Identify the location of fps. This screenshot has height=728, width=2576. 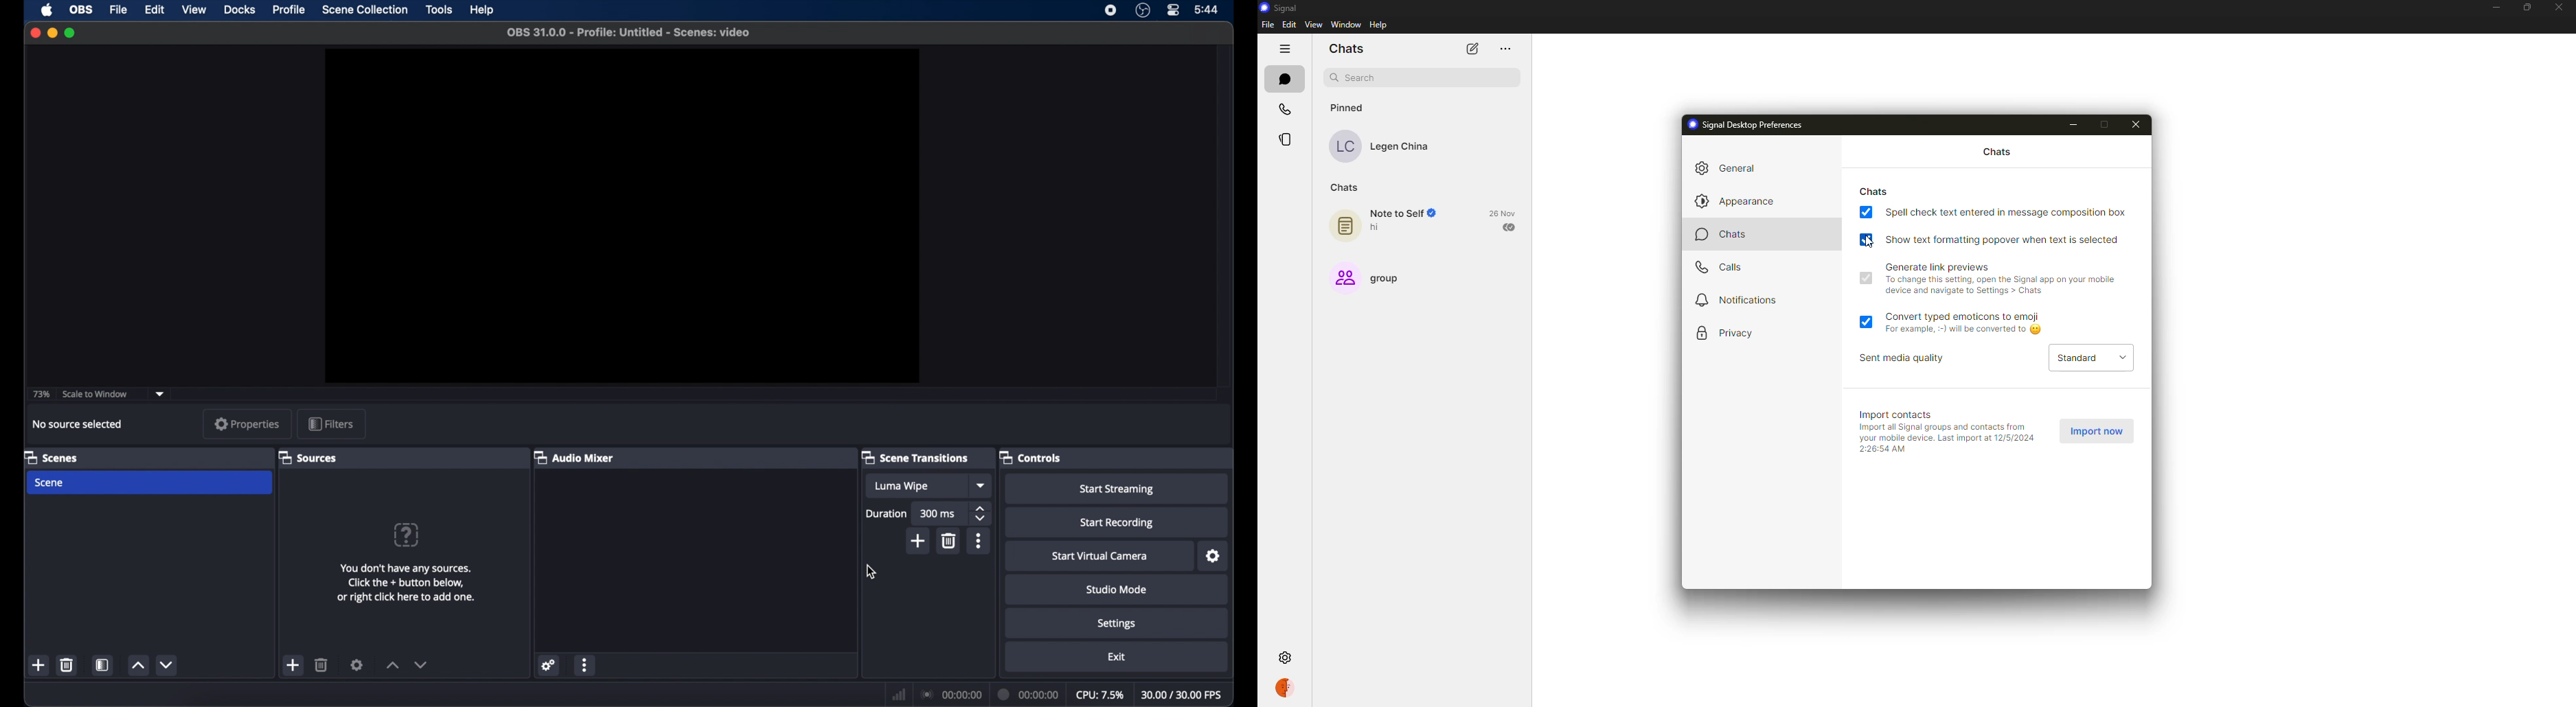
(1182, 695).